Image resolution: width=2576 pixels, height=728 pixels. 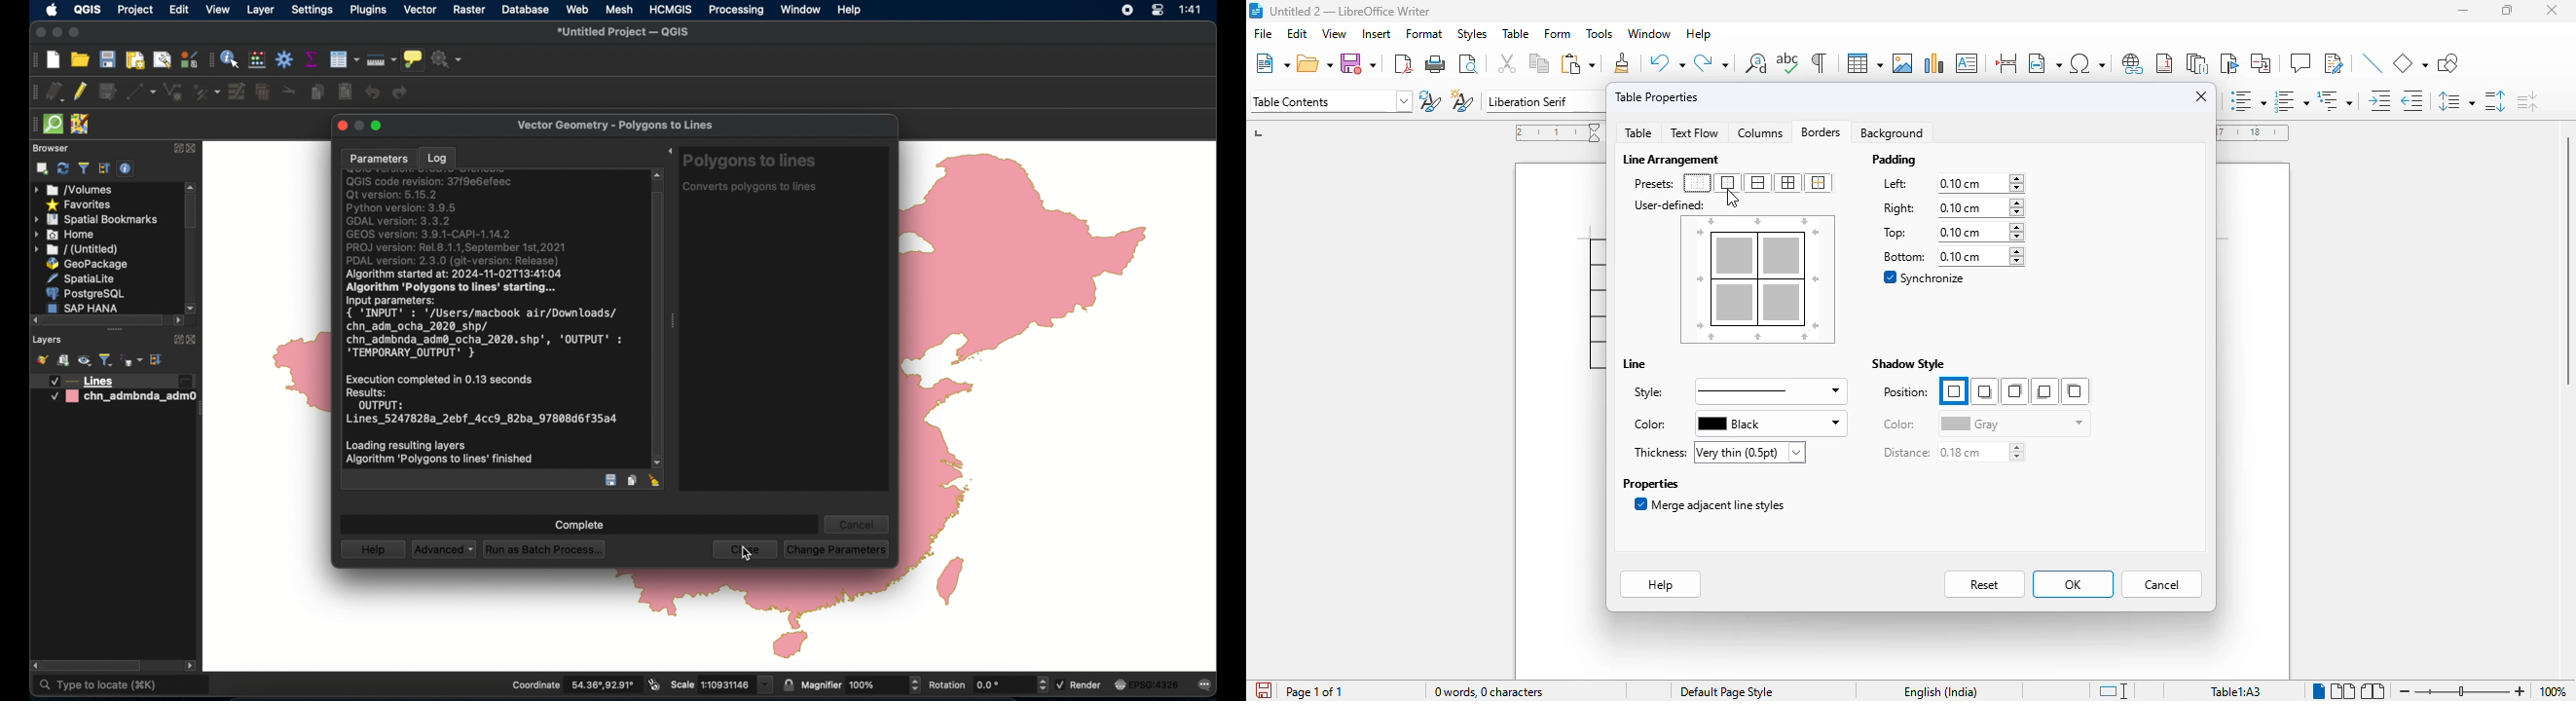 I want to click on project toolbar, so click(x=36, y=60).